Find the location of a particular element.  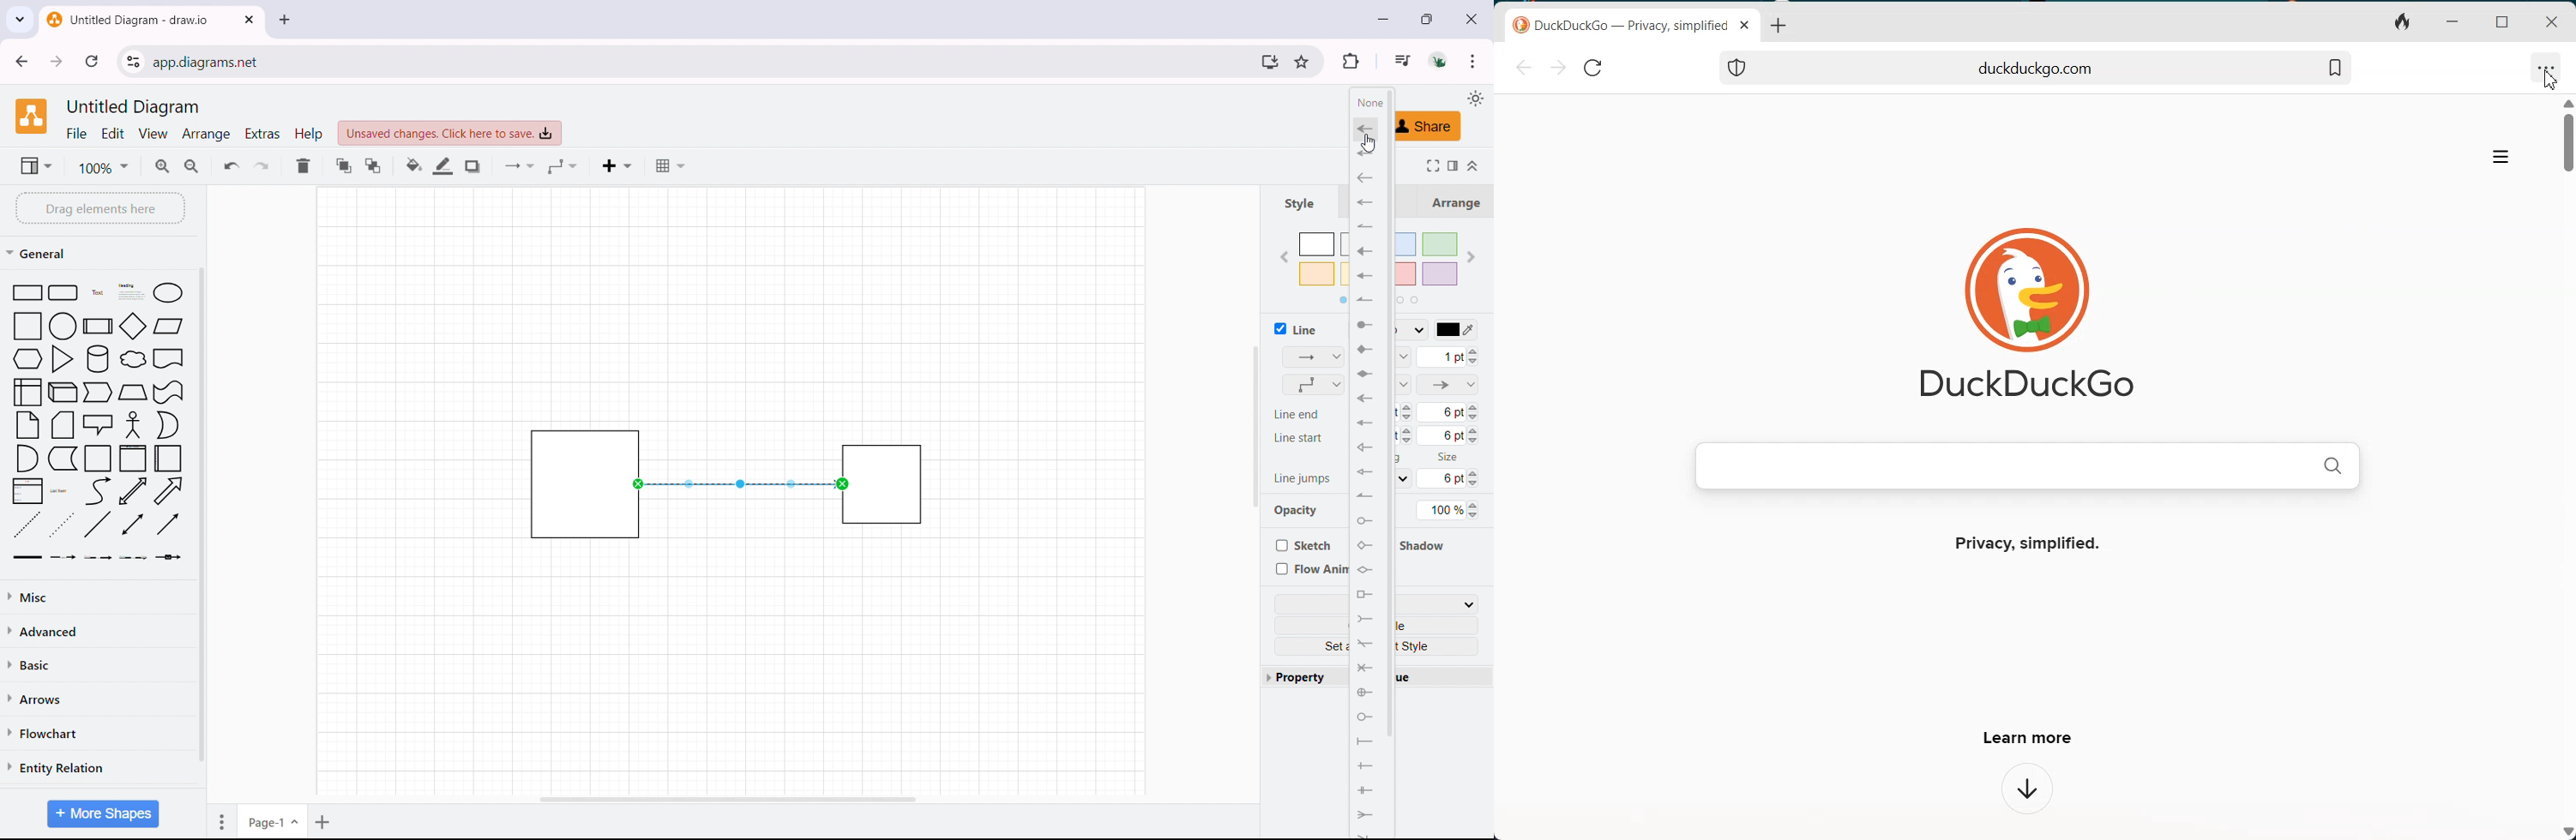

zoomin is located at coordinates (163, 166).